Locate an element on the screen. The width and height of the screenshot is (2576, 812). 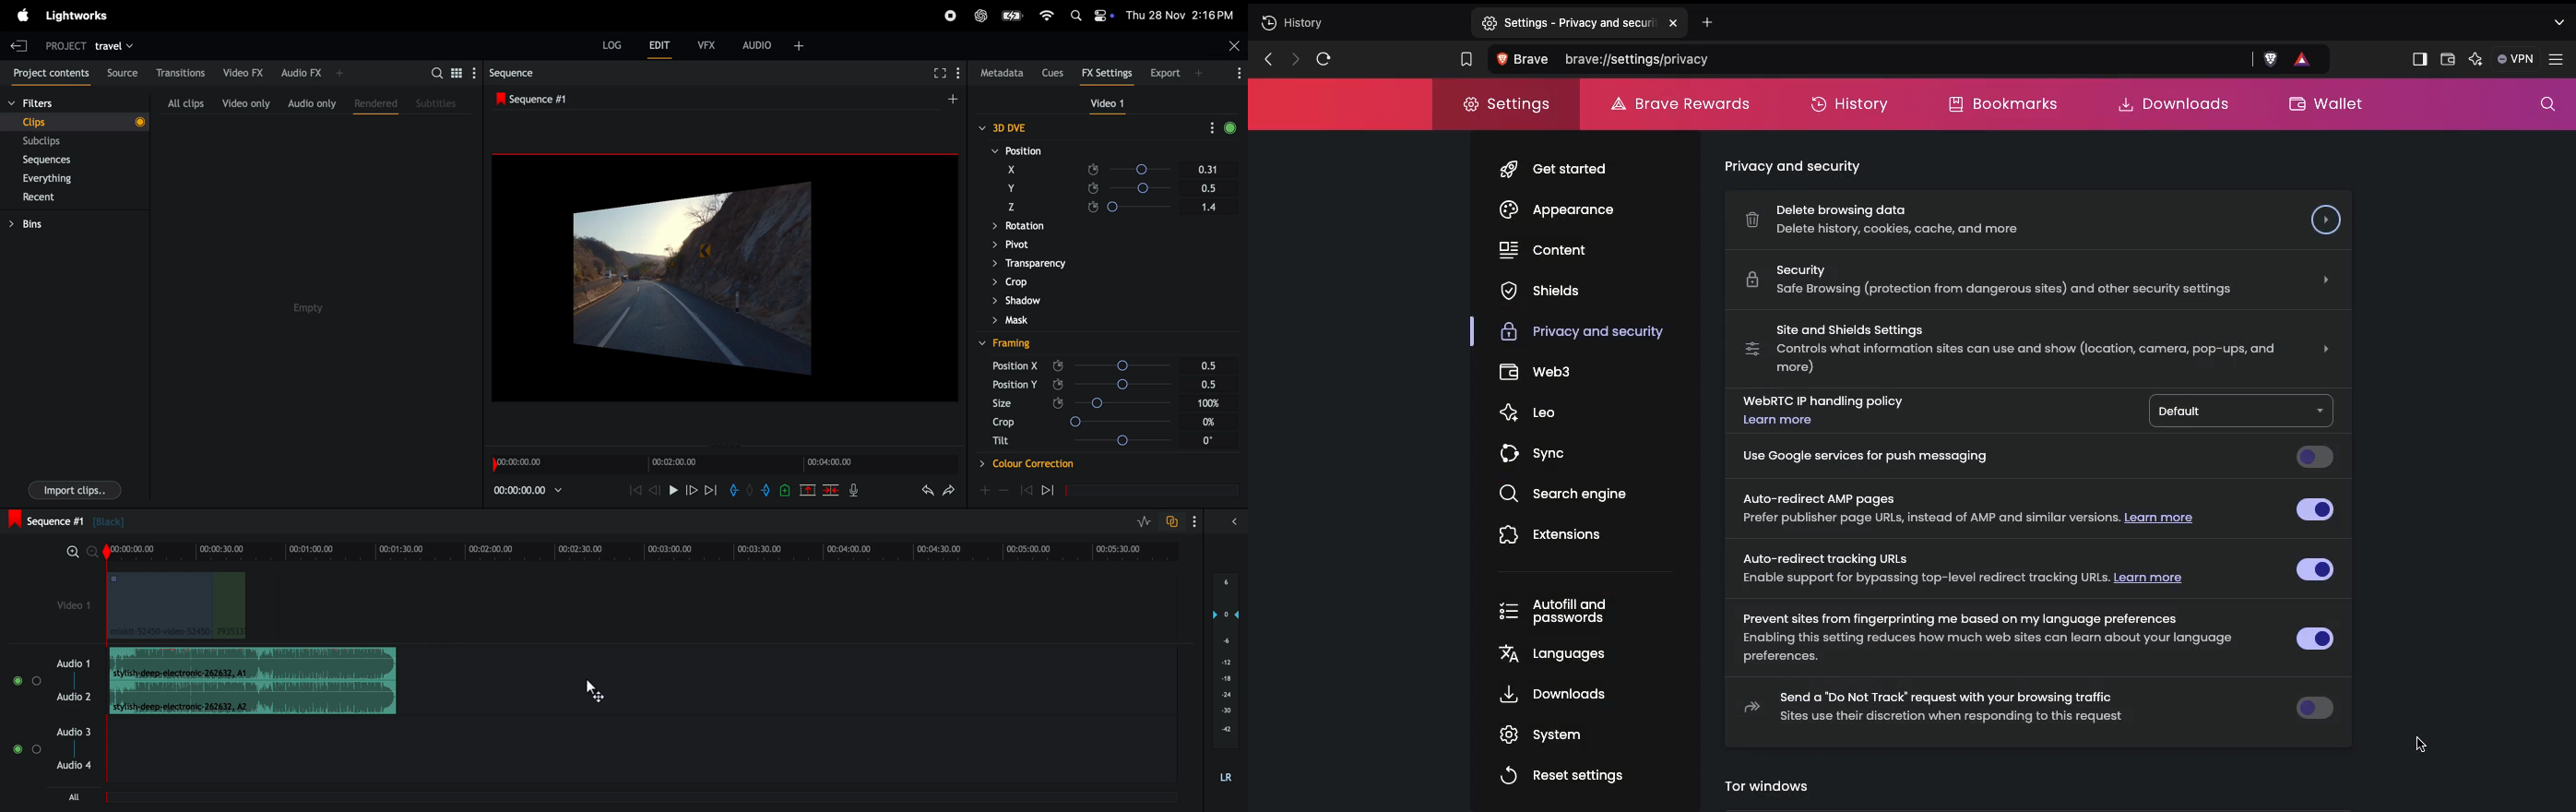
Bookmark is located at coordinates (1462, 57).